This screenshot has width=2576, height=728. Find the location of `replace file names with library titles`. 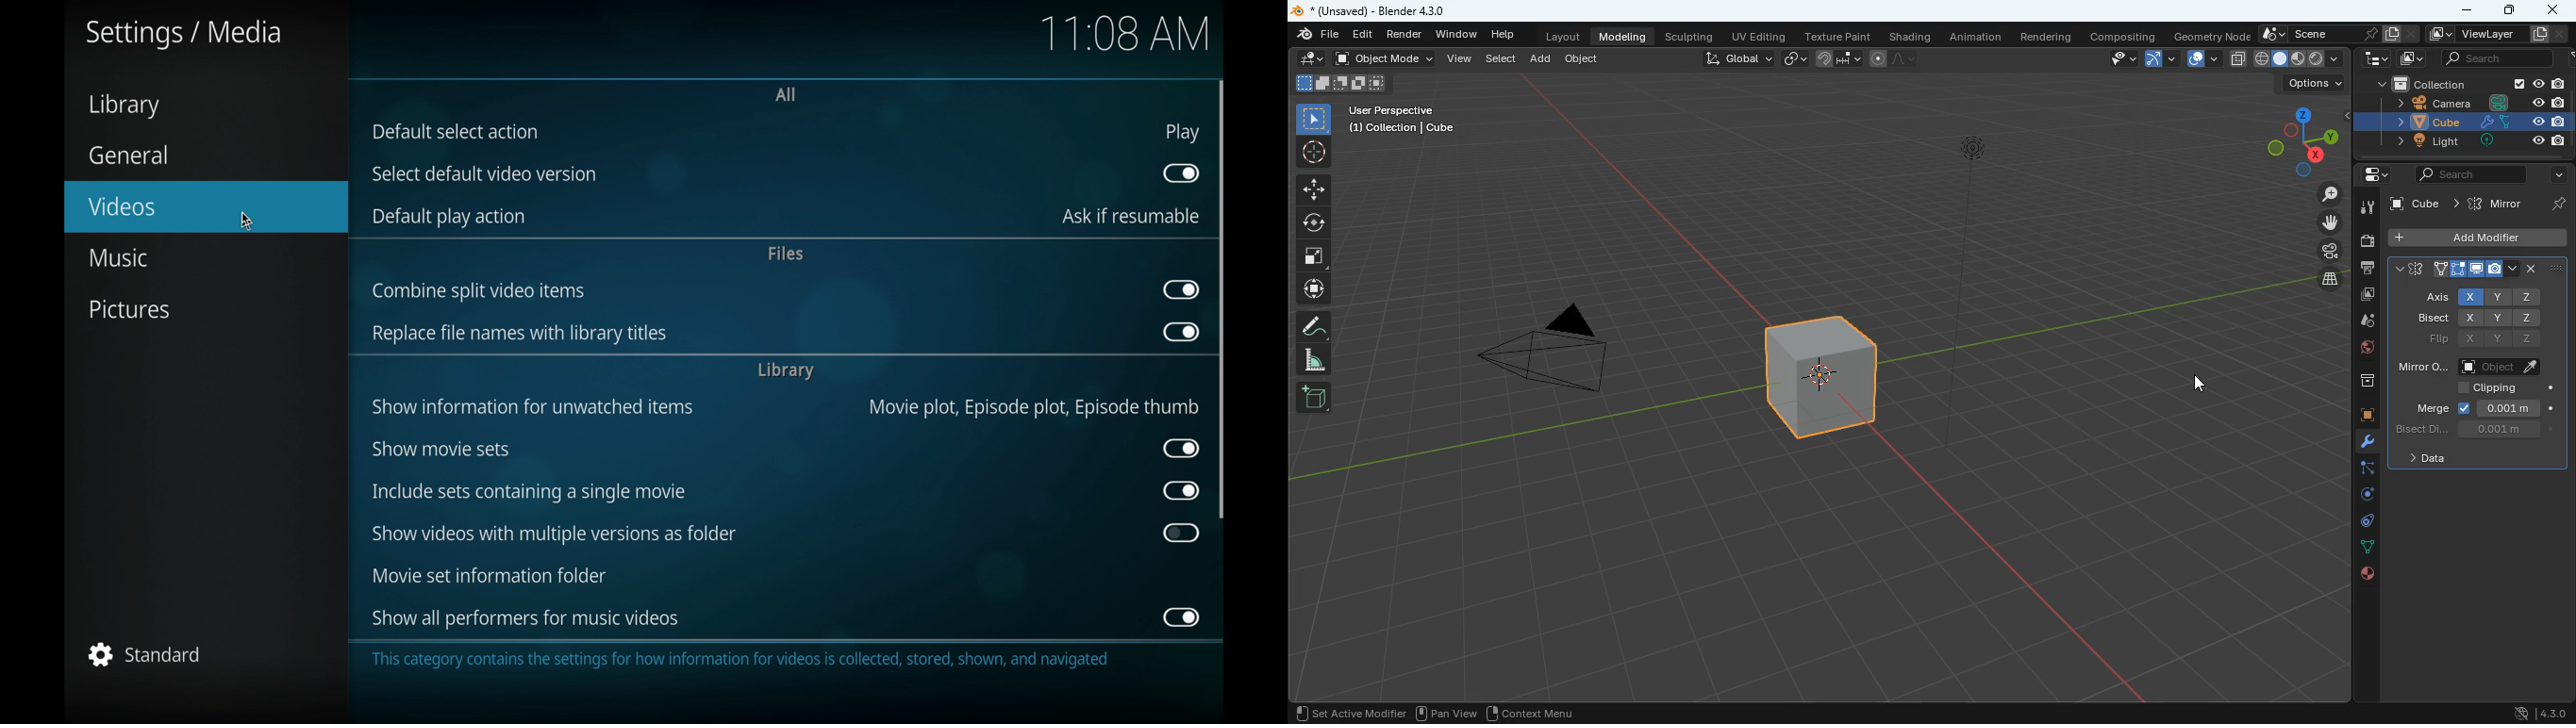

replace file names with library titles is located at coordinates (520, 334).